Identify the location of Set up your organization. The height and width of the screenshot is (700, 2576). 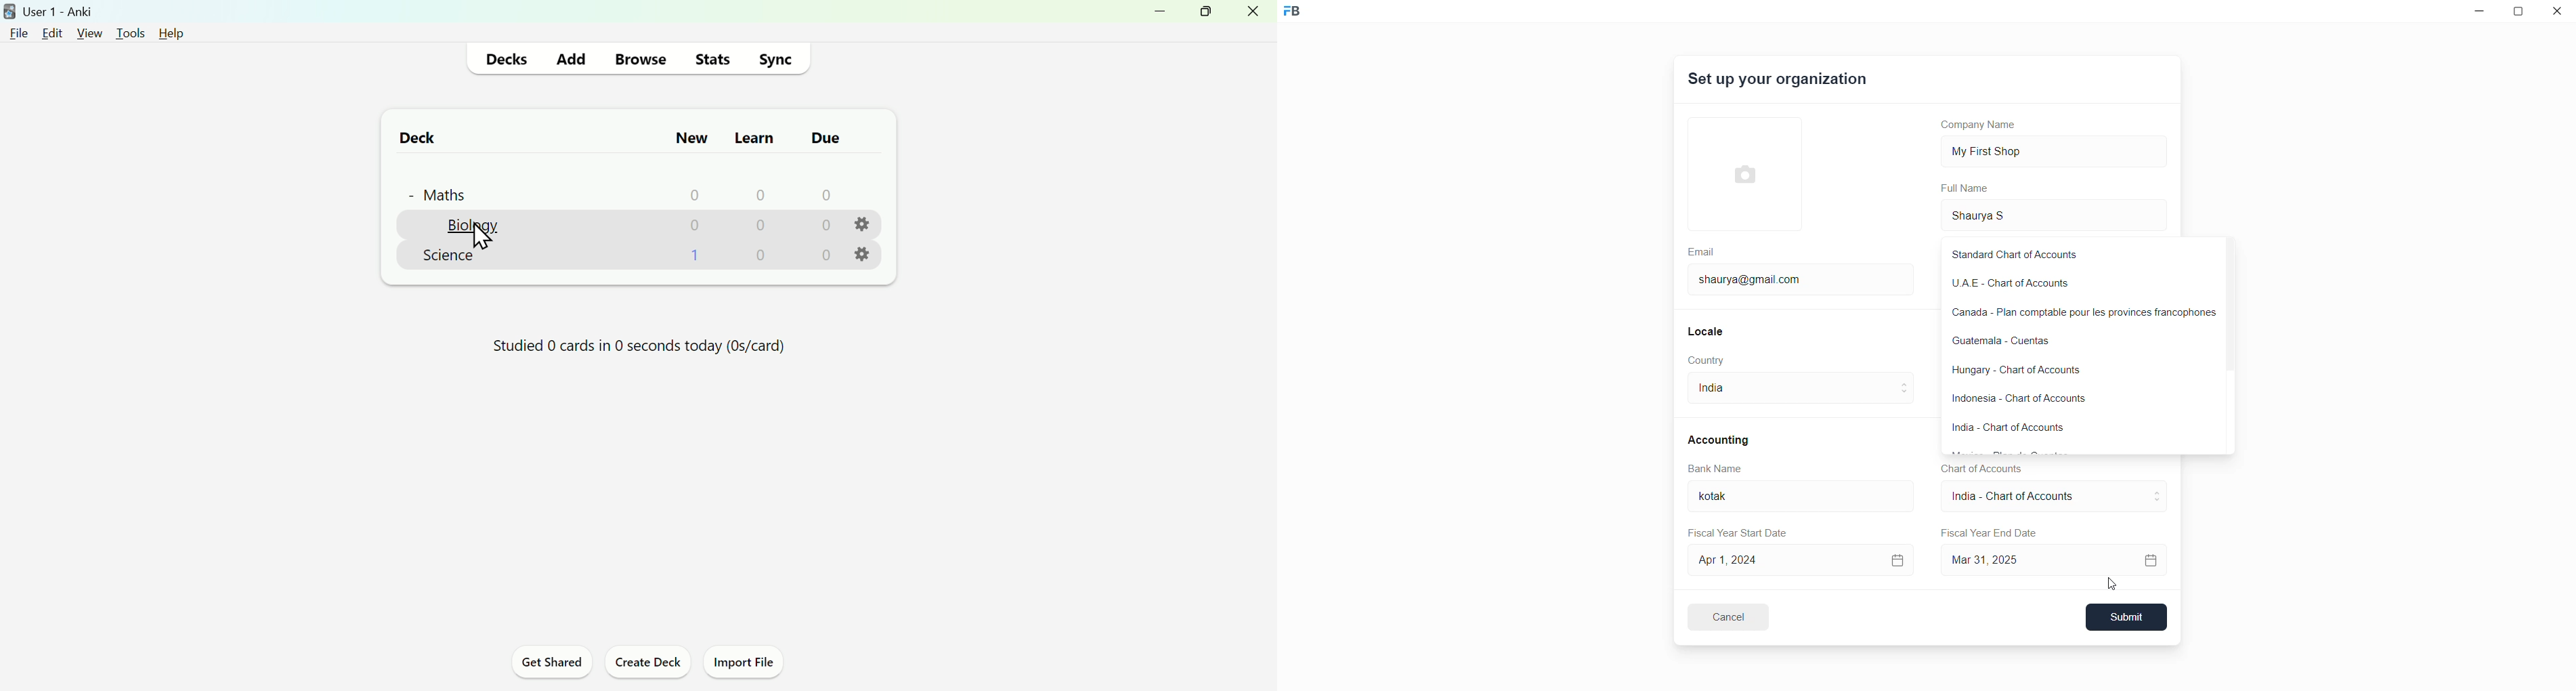
(1779, 81).